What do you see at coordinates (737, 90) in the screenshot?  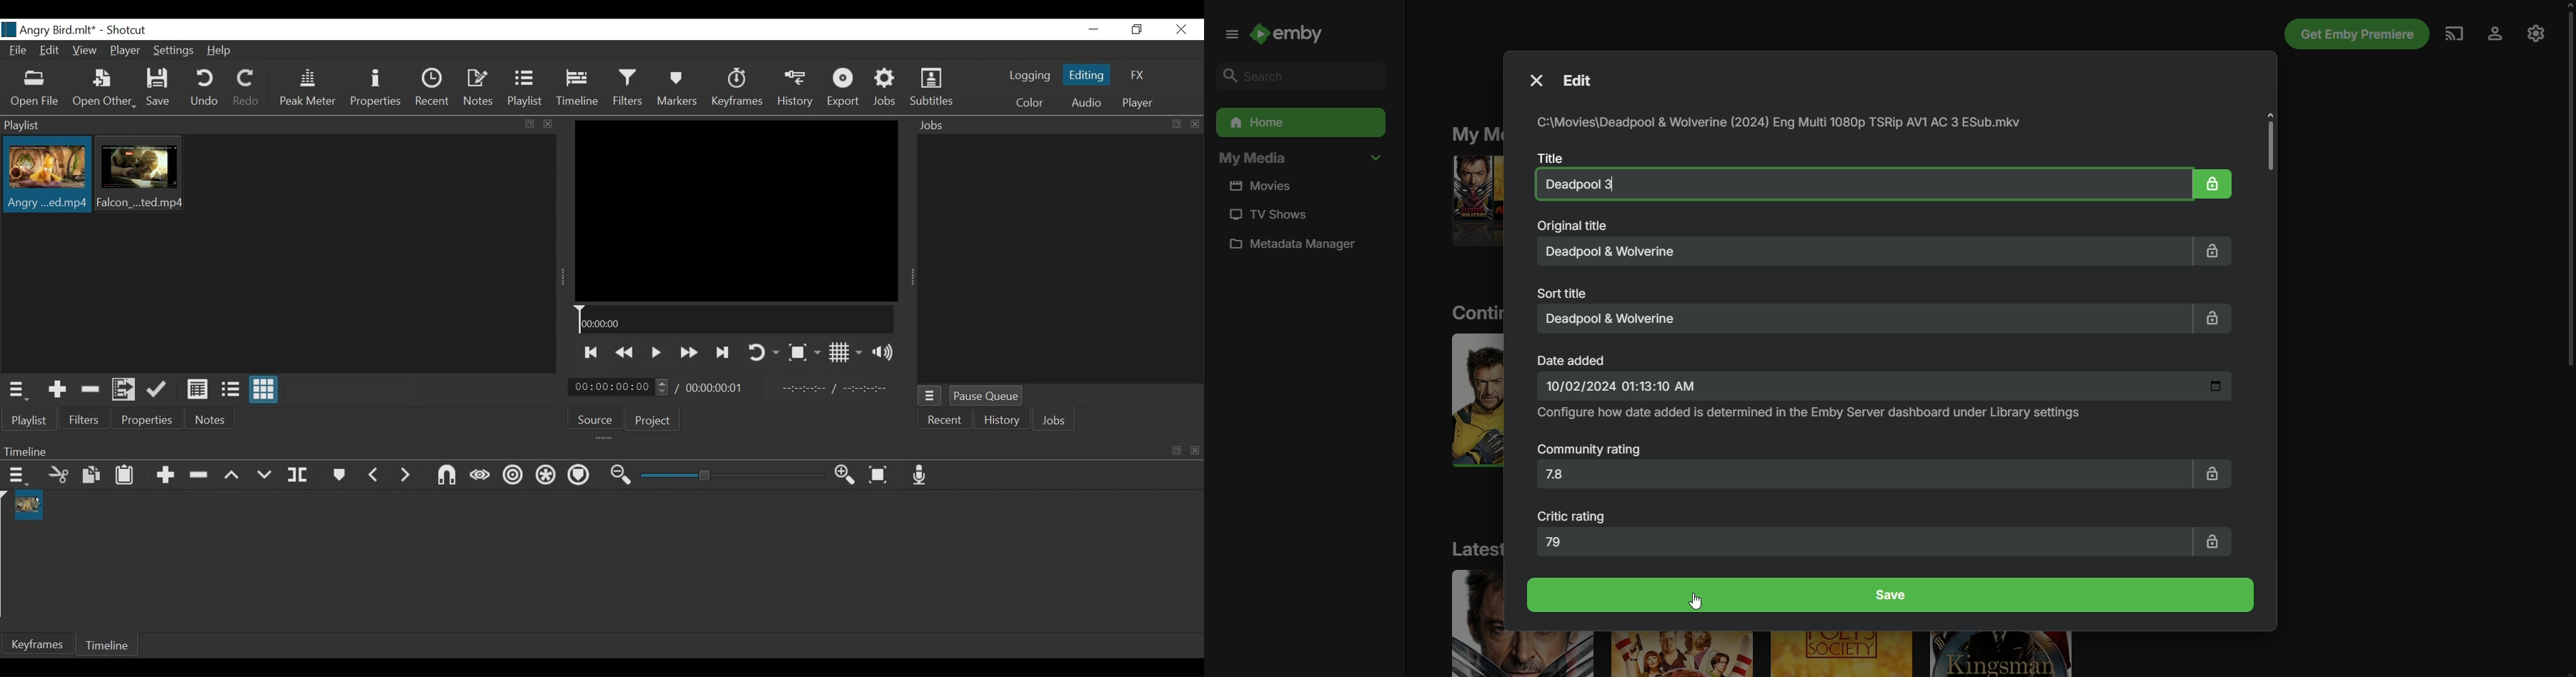 I see `Keyframes` at bounding box center [737, 90].